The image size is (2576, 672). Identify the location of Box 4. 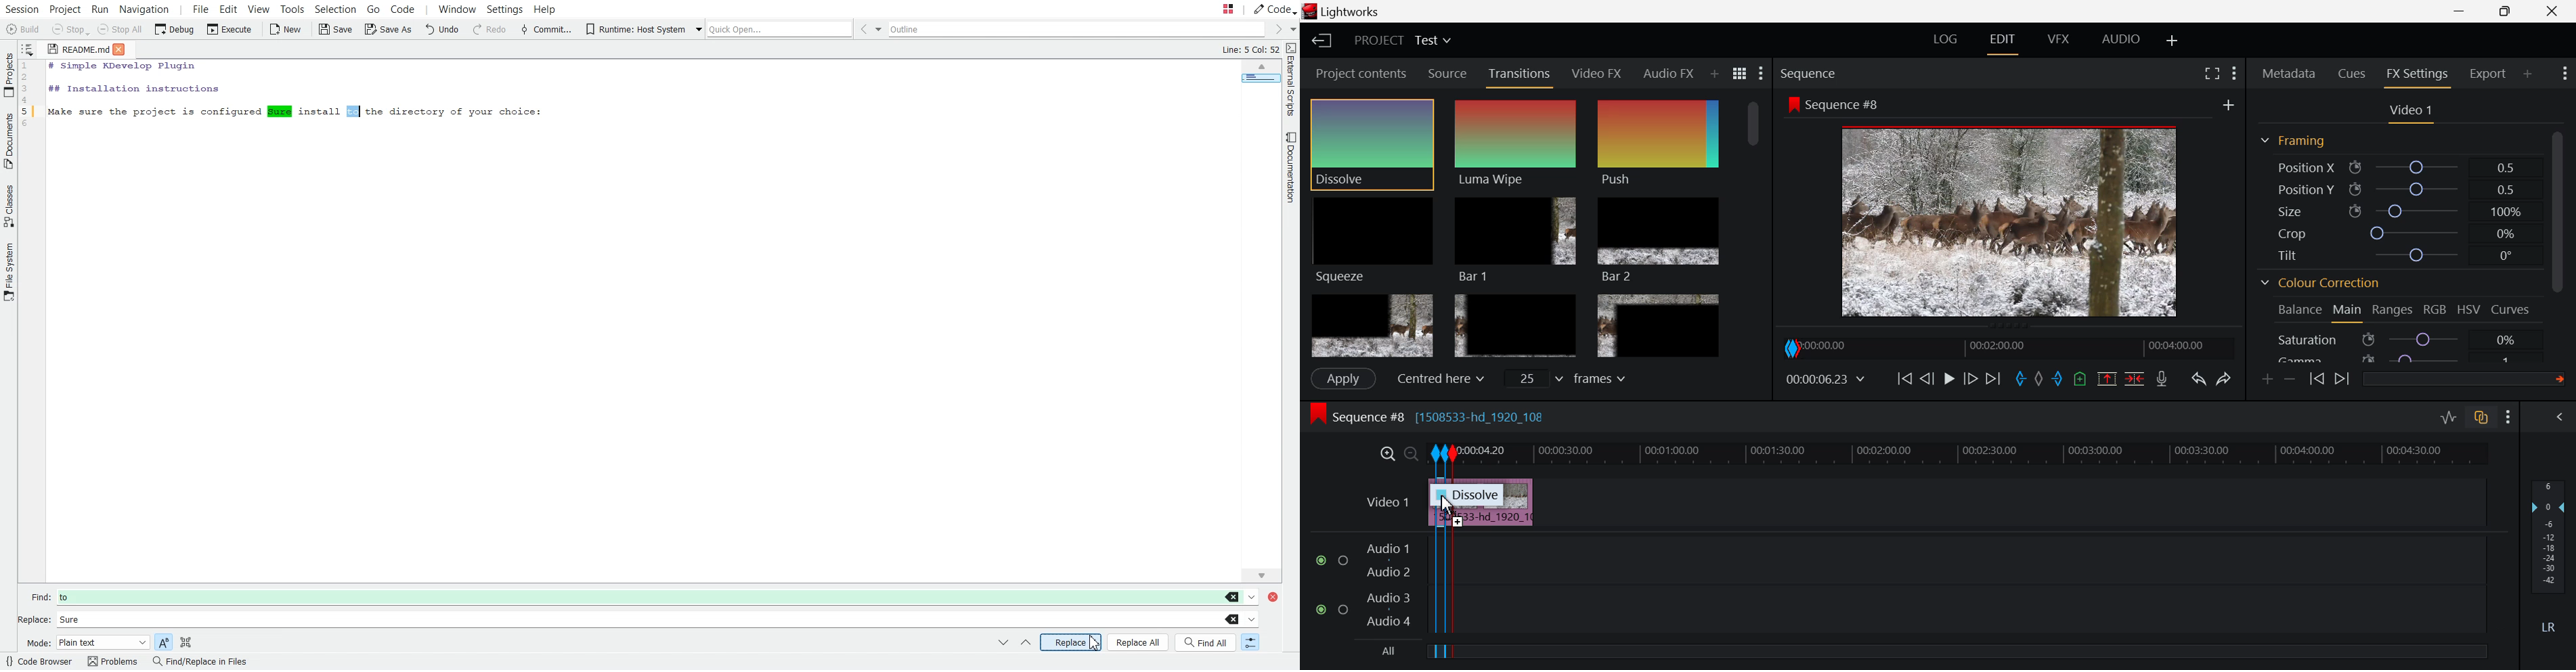
(1371, 326).